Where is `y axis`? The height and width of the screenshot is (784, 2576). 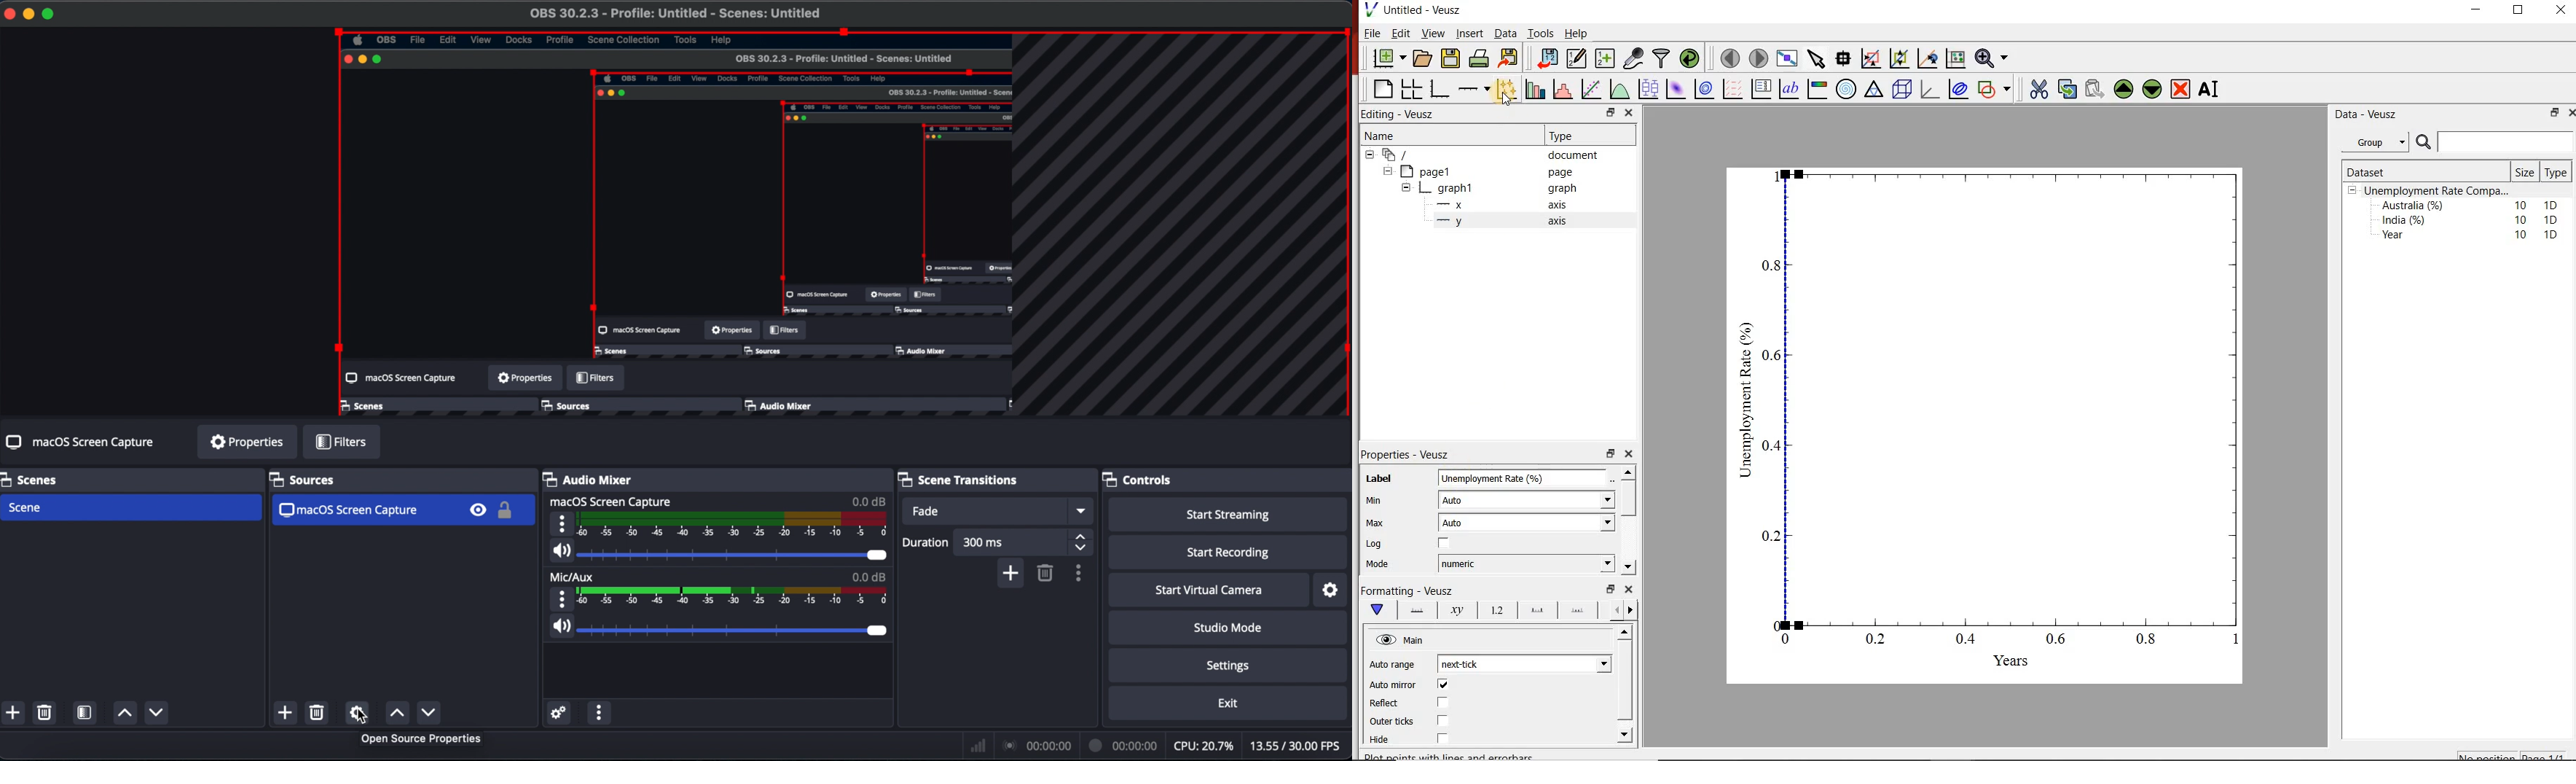 y axis is located at coordinates (1509, 222).